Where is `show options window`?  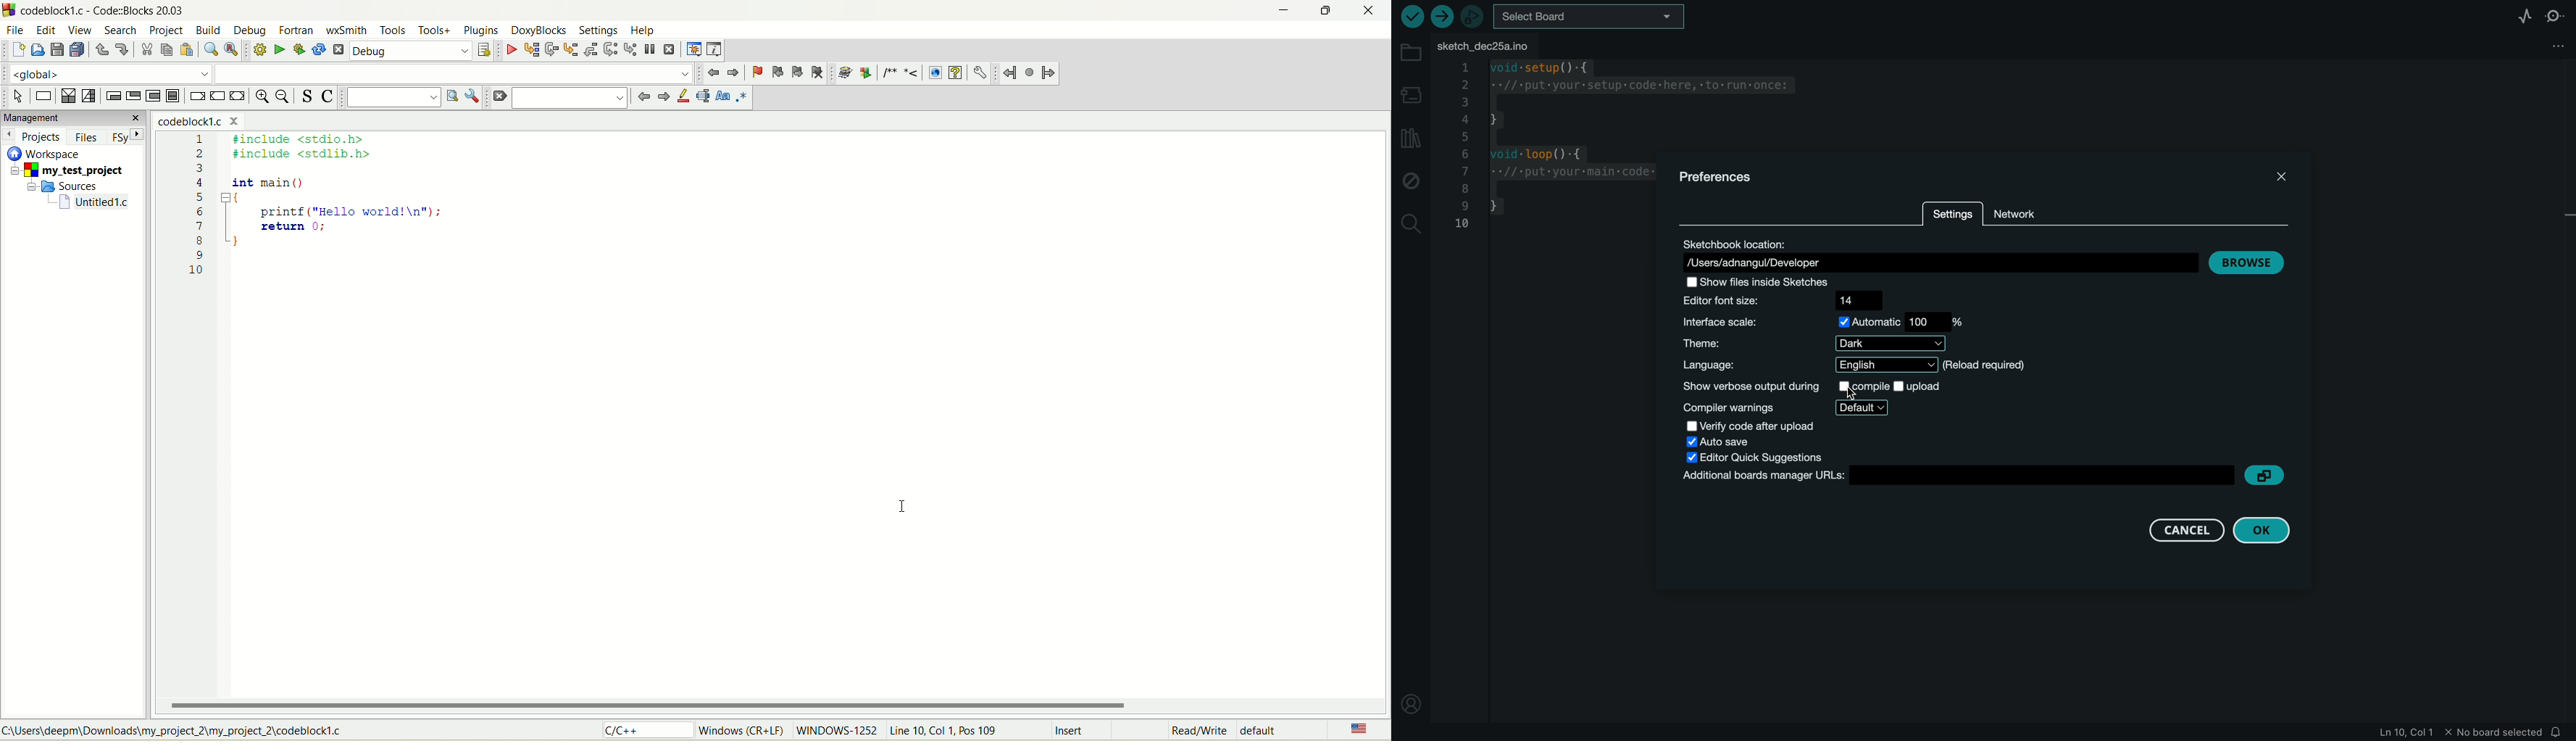 show options window is located at coordinates (474, 97).